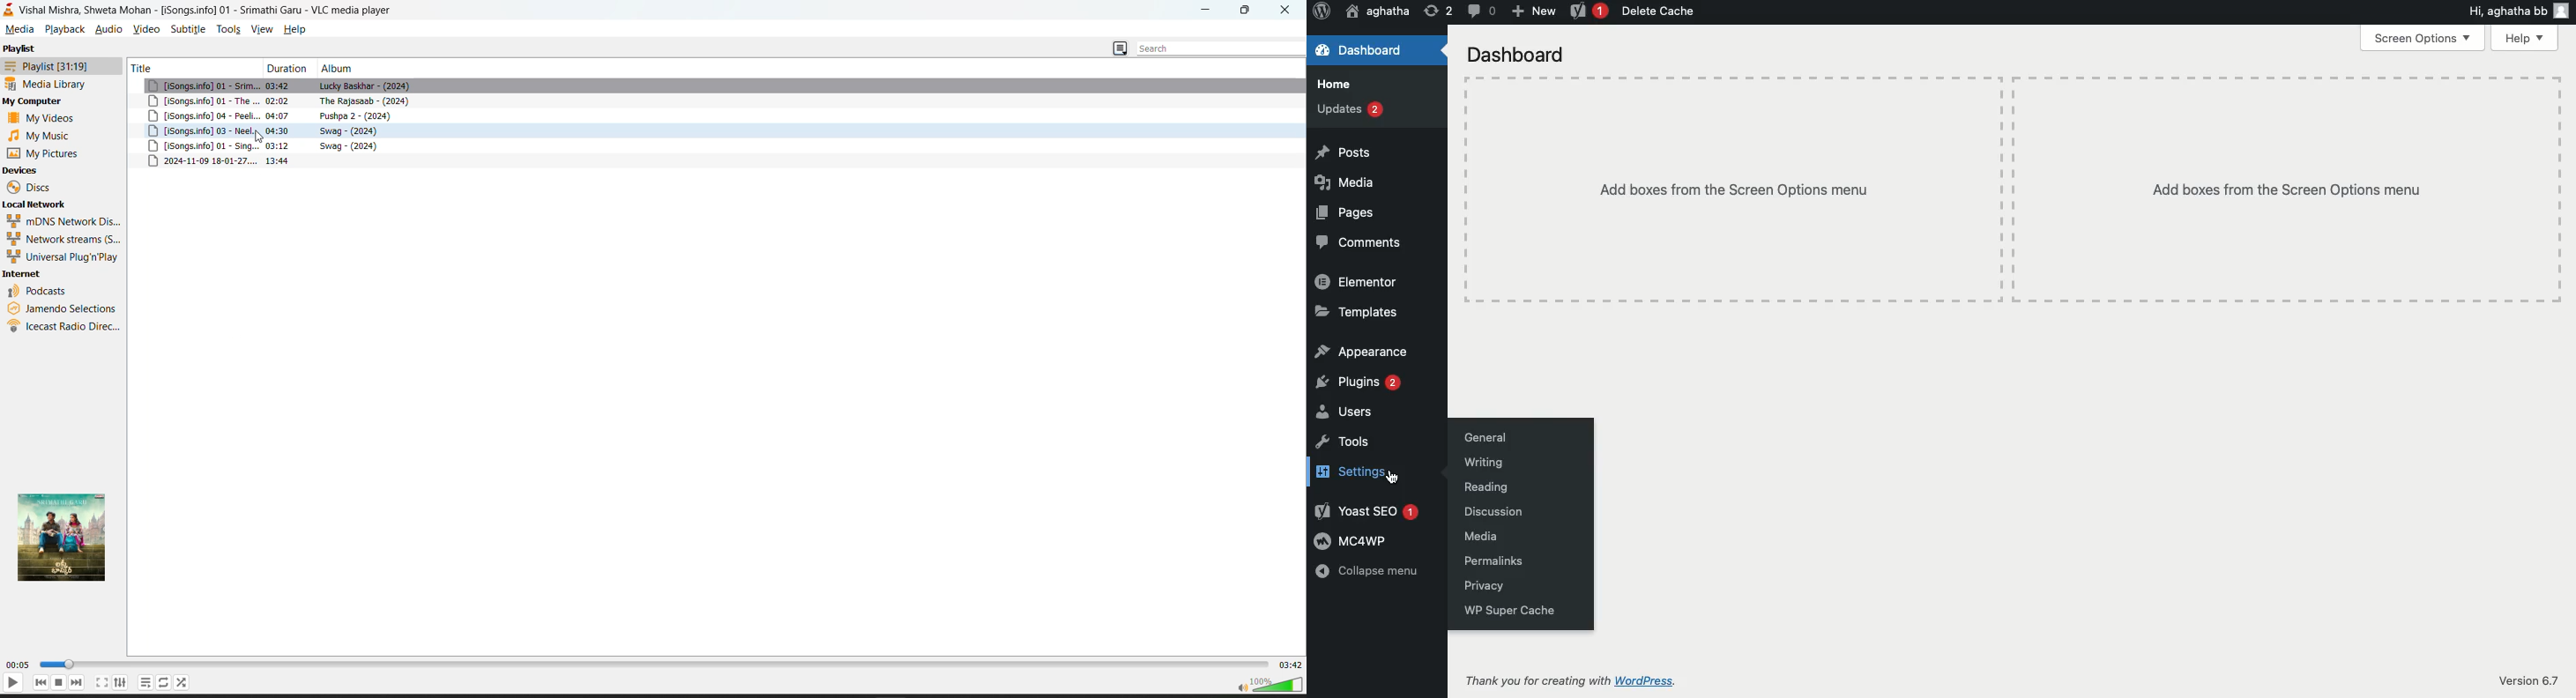 This screenshot has width=2576, height=700. What do you see at coordinates (1354, 282) in the screenshot?
I see `Elementor` at bounding box center [1354, 282].